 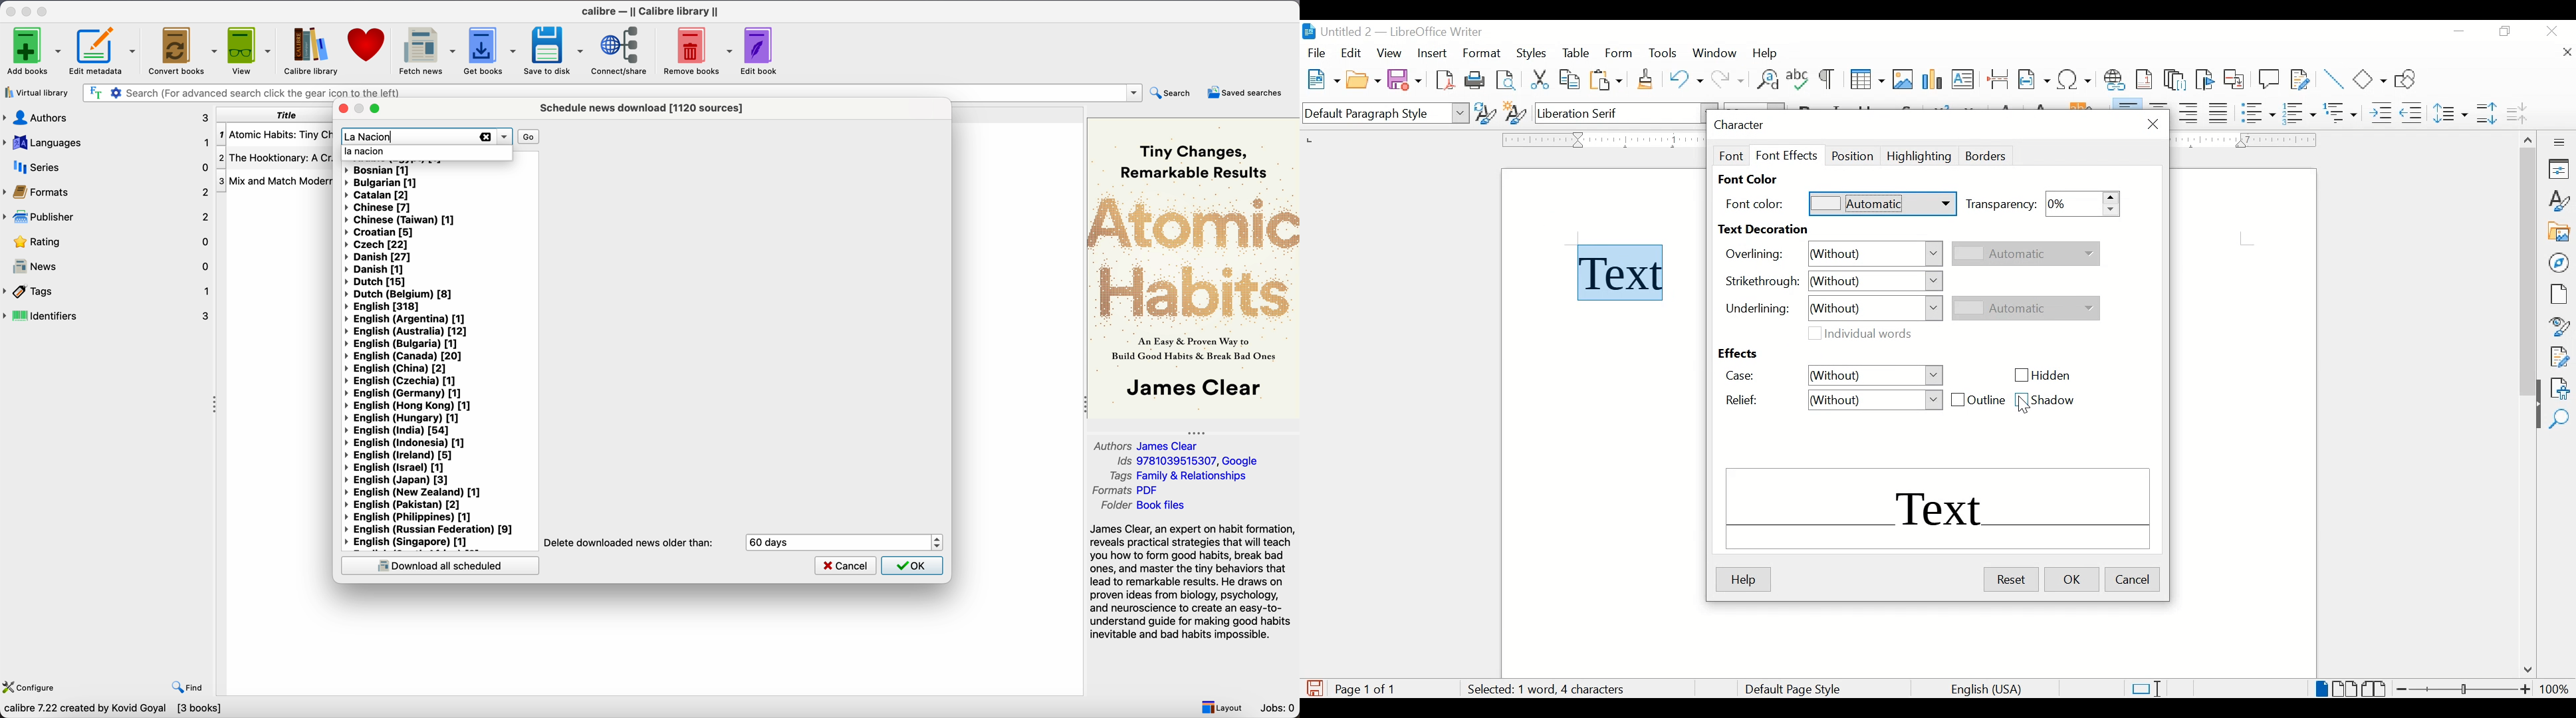 I want to click on print, so click(x=1475, y=79).